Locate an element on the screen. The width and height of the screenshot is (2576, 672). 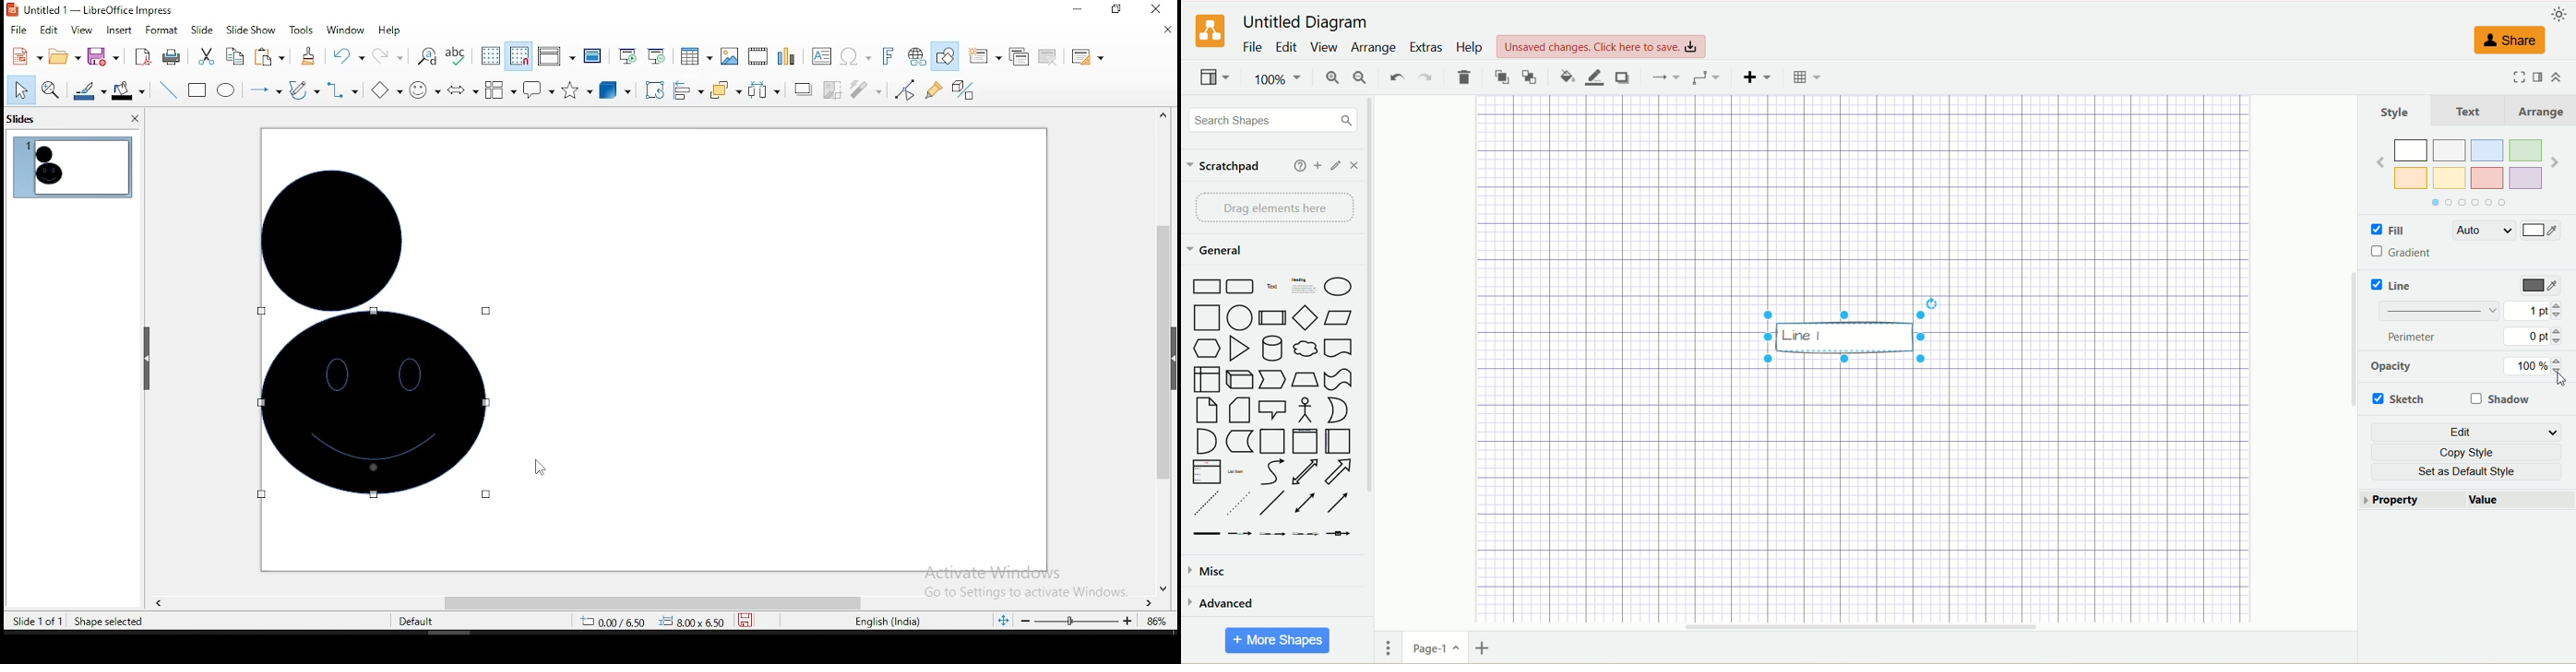
add is located at coordinates (1297, 166).